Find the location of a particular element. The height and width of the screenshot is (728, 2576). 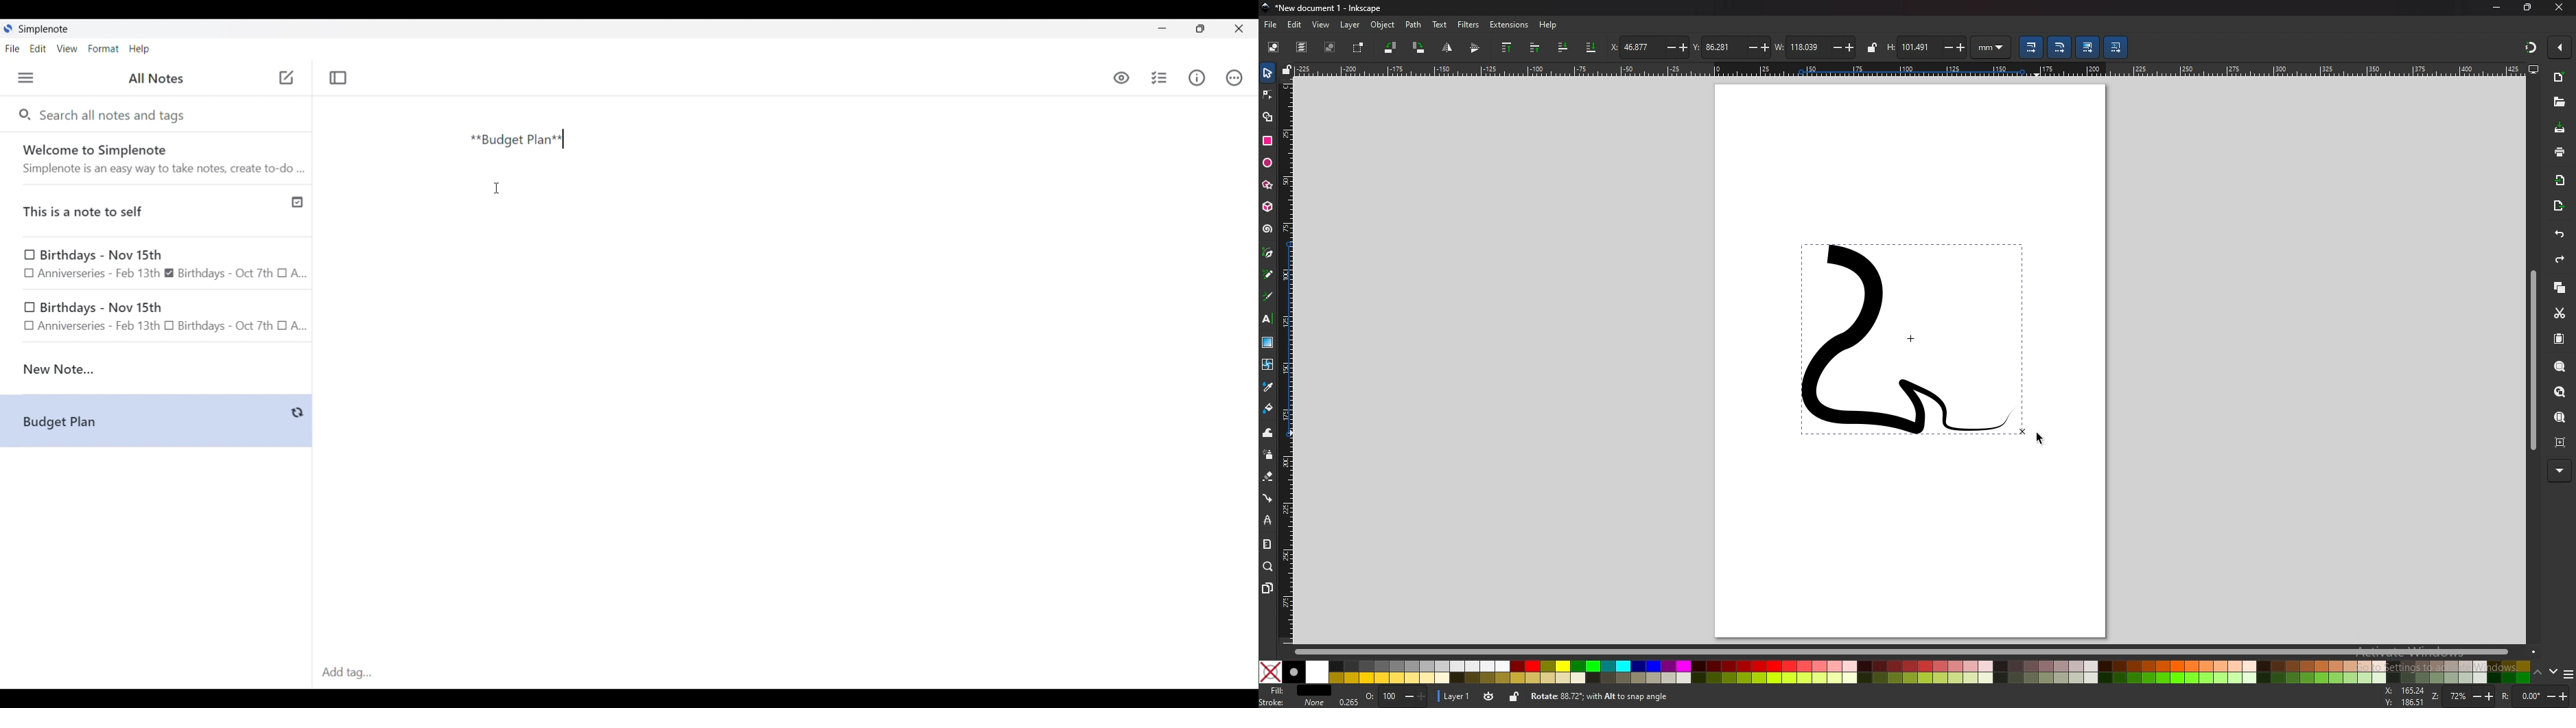

view is located at coordinates (1320, 25).